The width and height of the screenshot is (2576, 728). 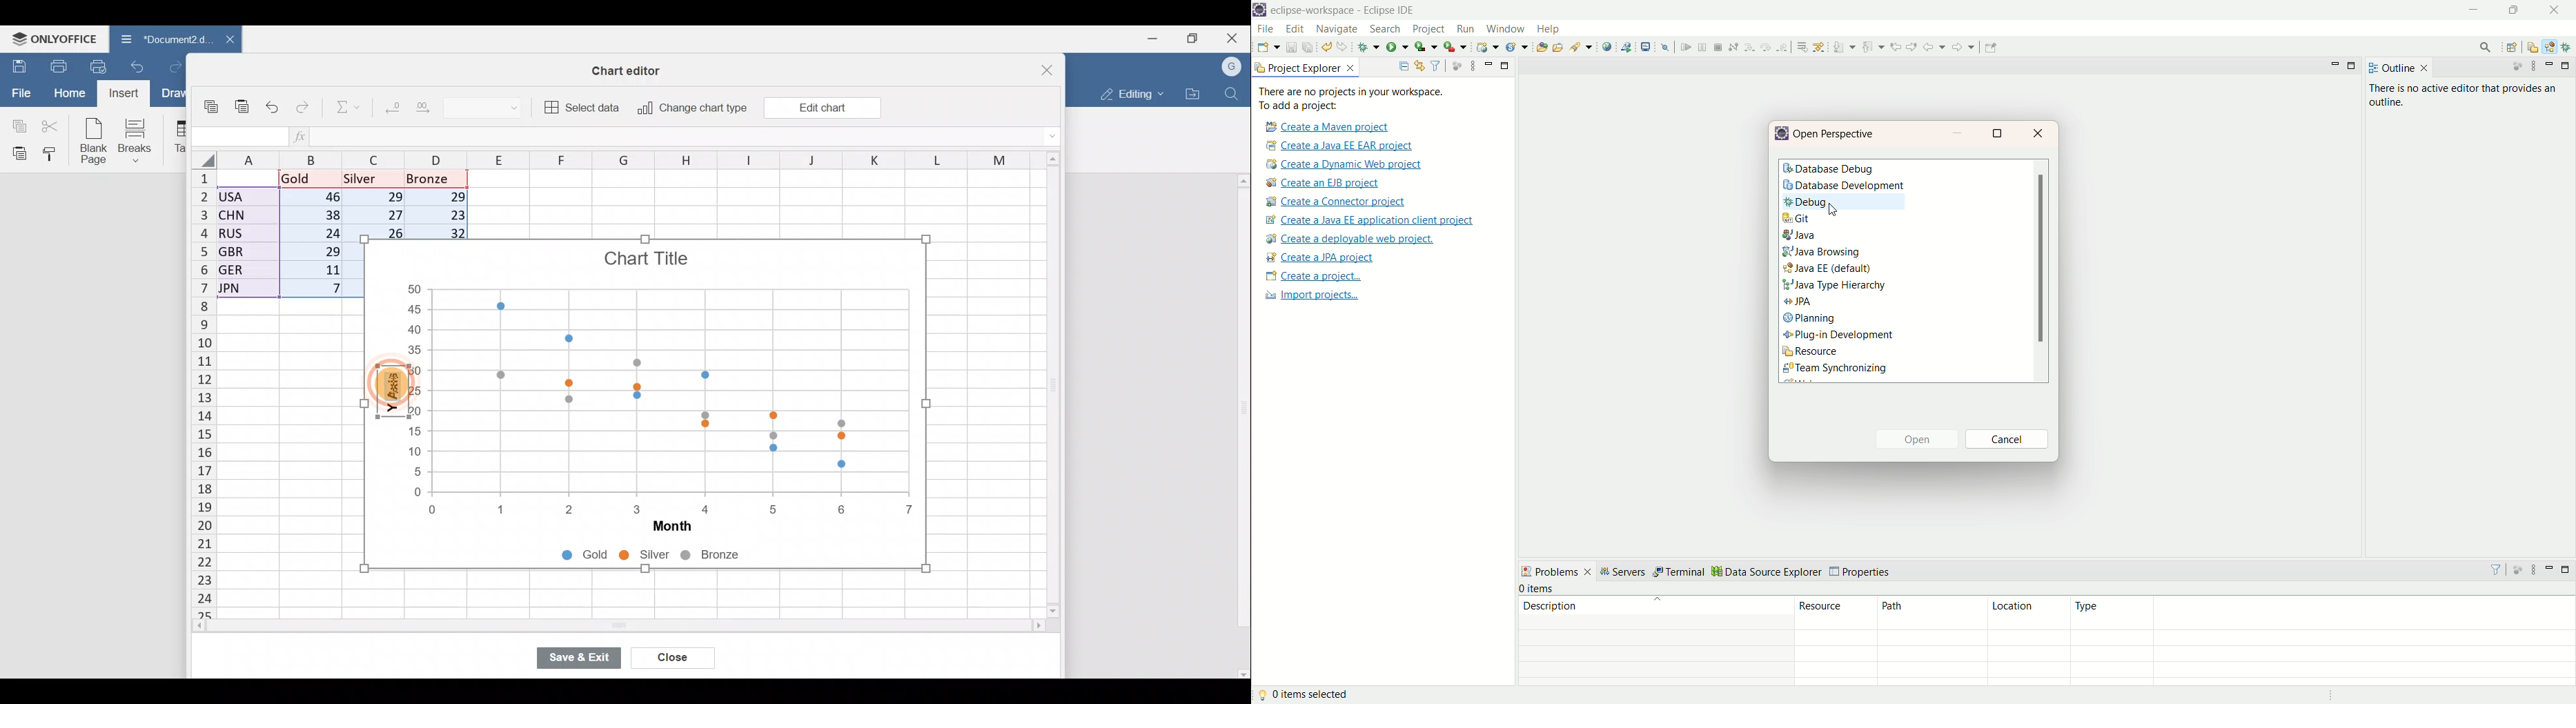 I want to click on Change chart type, so click(x=692, y=108).